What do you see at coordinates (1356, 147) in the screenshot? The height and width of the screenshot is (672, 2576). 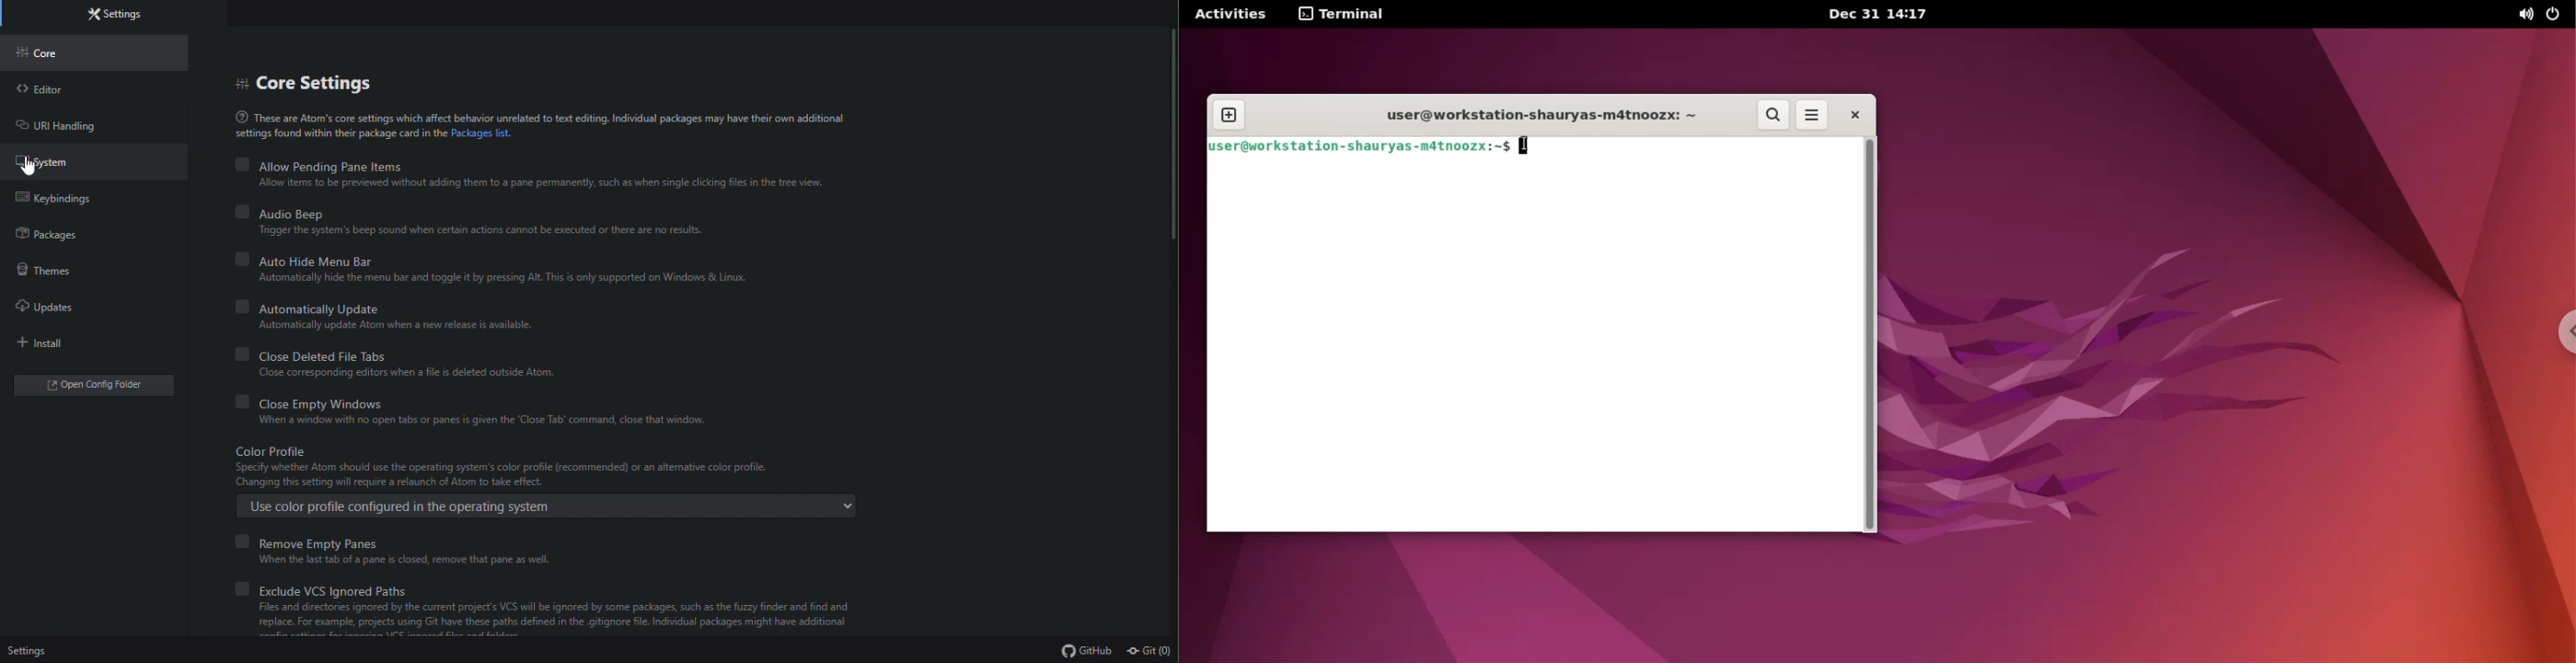 I see `user@workstation -shauryas-mdtnoozx:~$ ` at bounding box center [1356, 147].